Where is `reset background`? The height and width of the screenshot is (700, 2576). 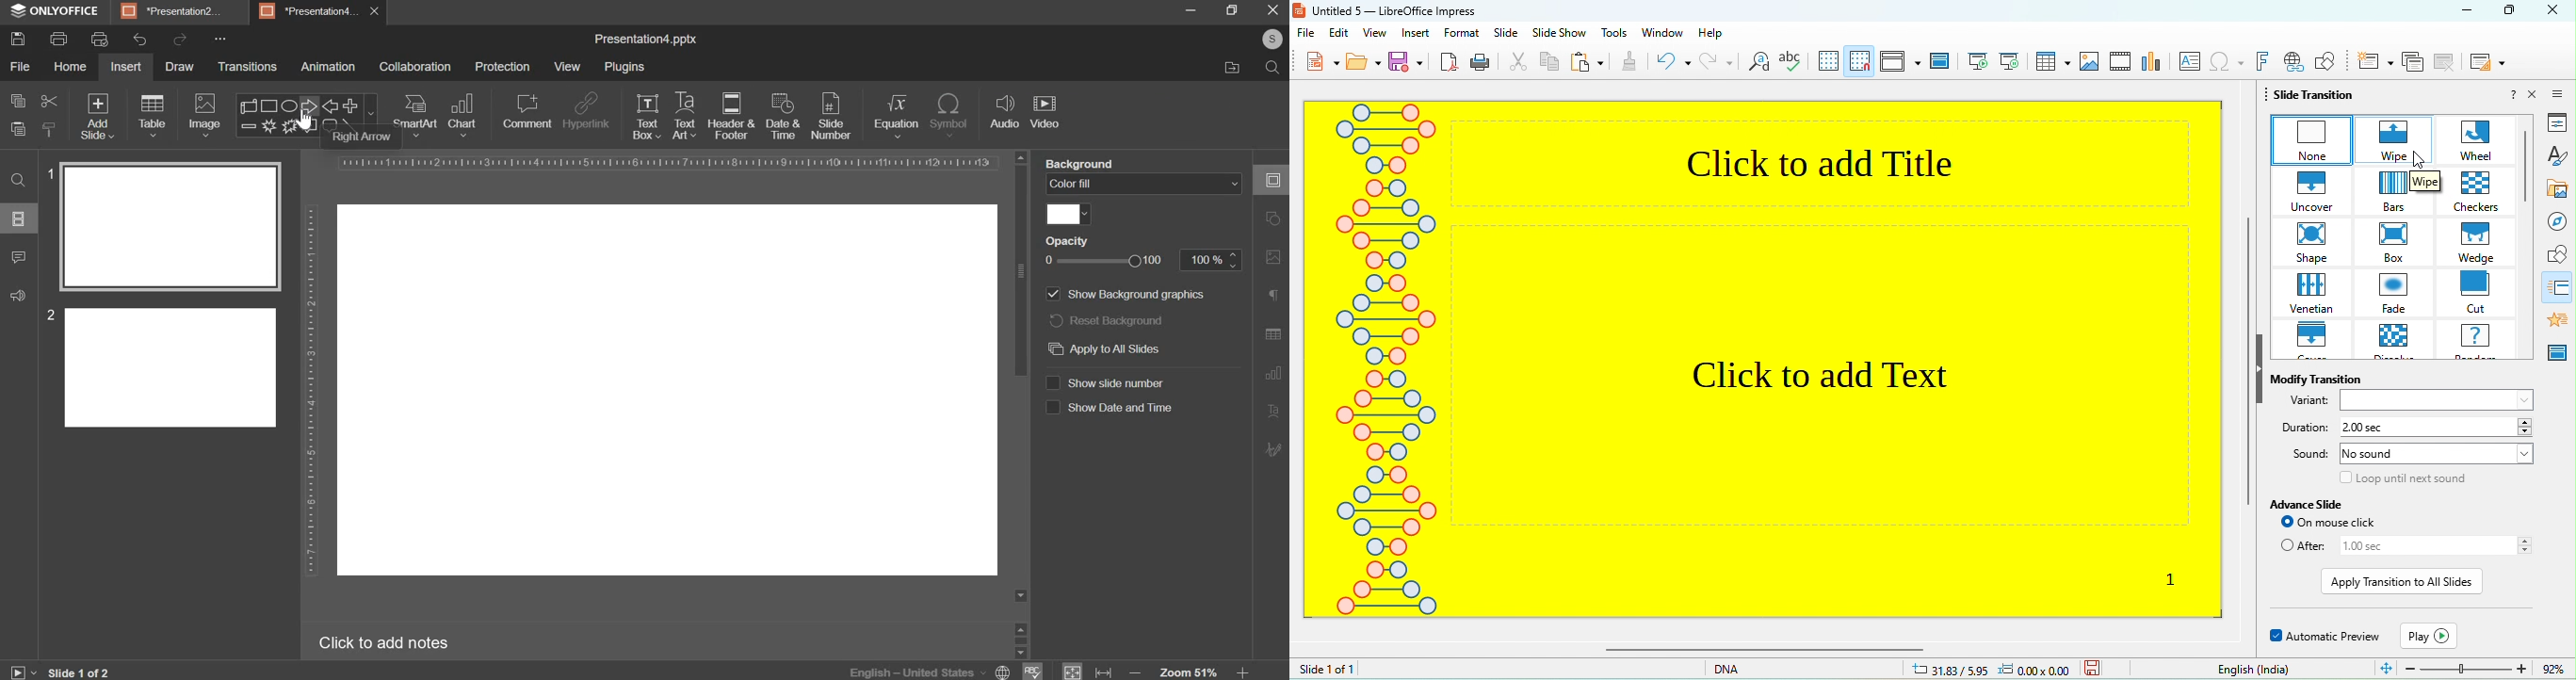 reset background is located at coordinates (1106, 321).